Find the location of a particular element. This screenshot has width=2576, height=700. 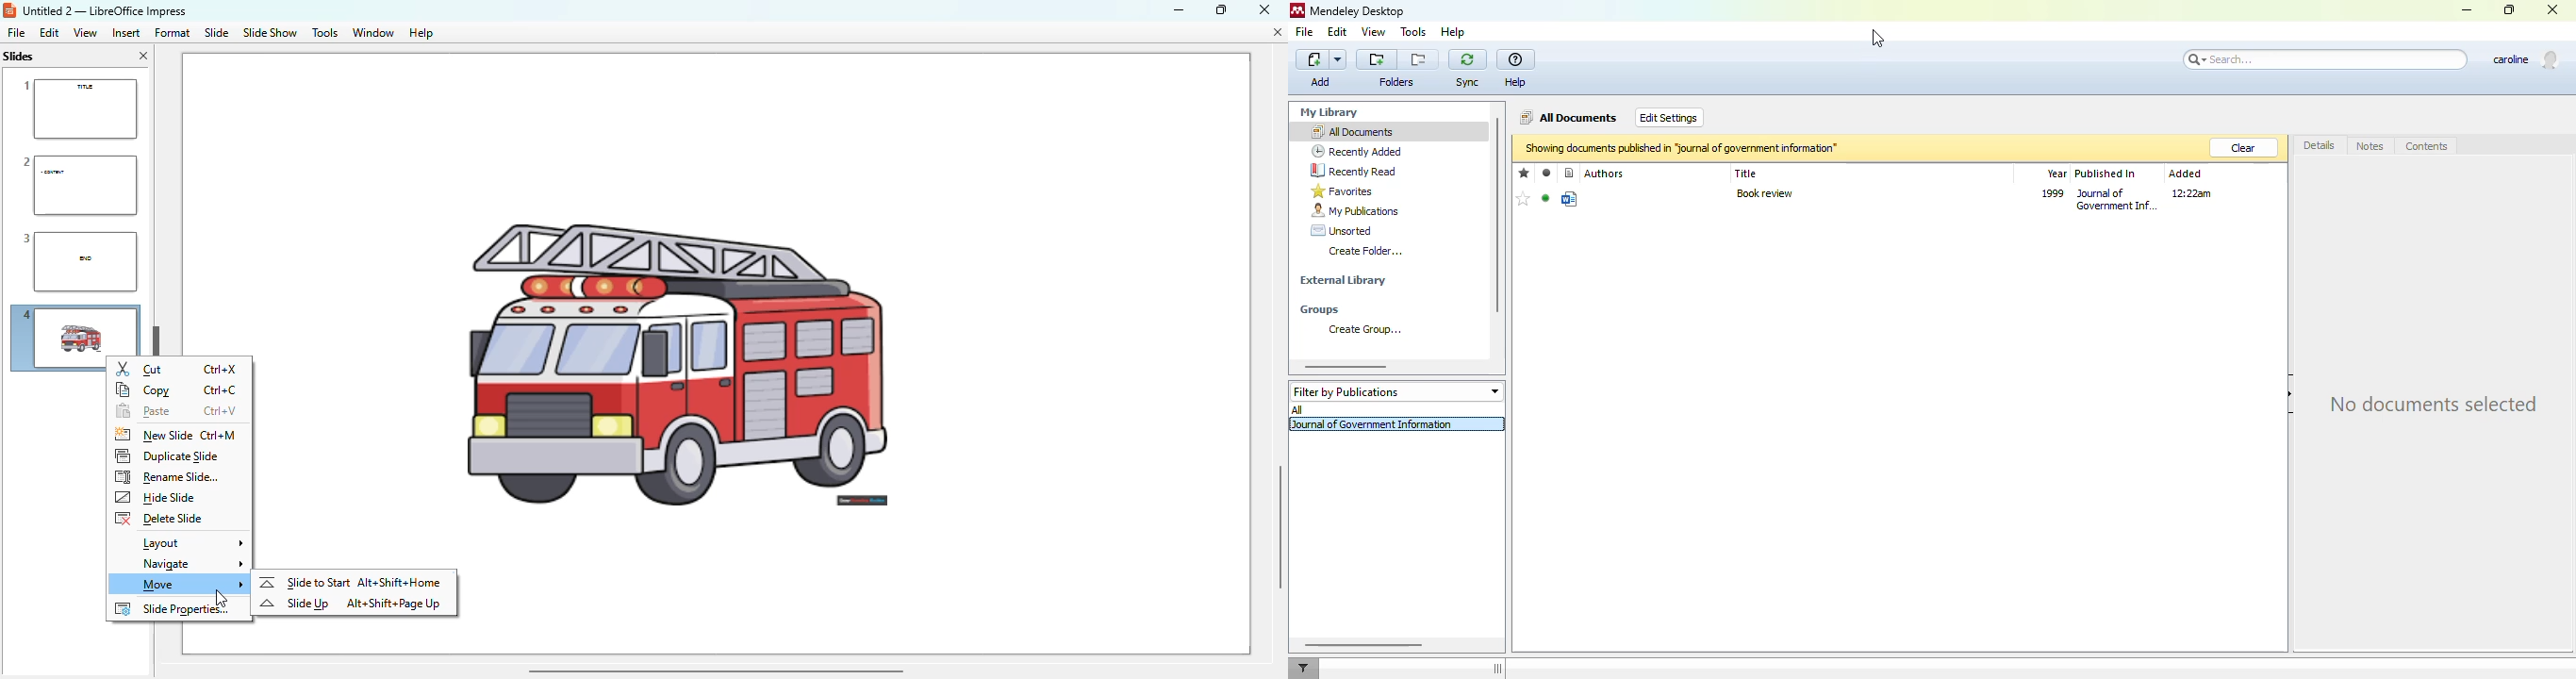

shortcut for copy is located at coordinates (220, 390).